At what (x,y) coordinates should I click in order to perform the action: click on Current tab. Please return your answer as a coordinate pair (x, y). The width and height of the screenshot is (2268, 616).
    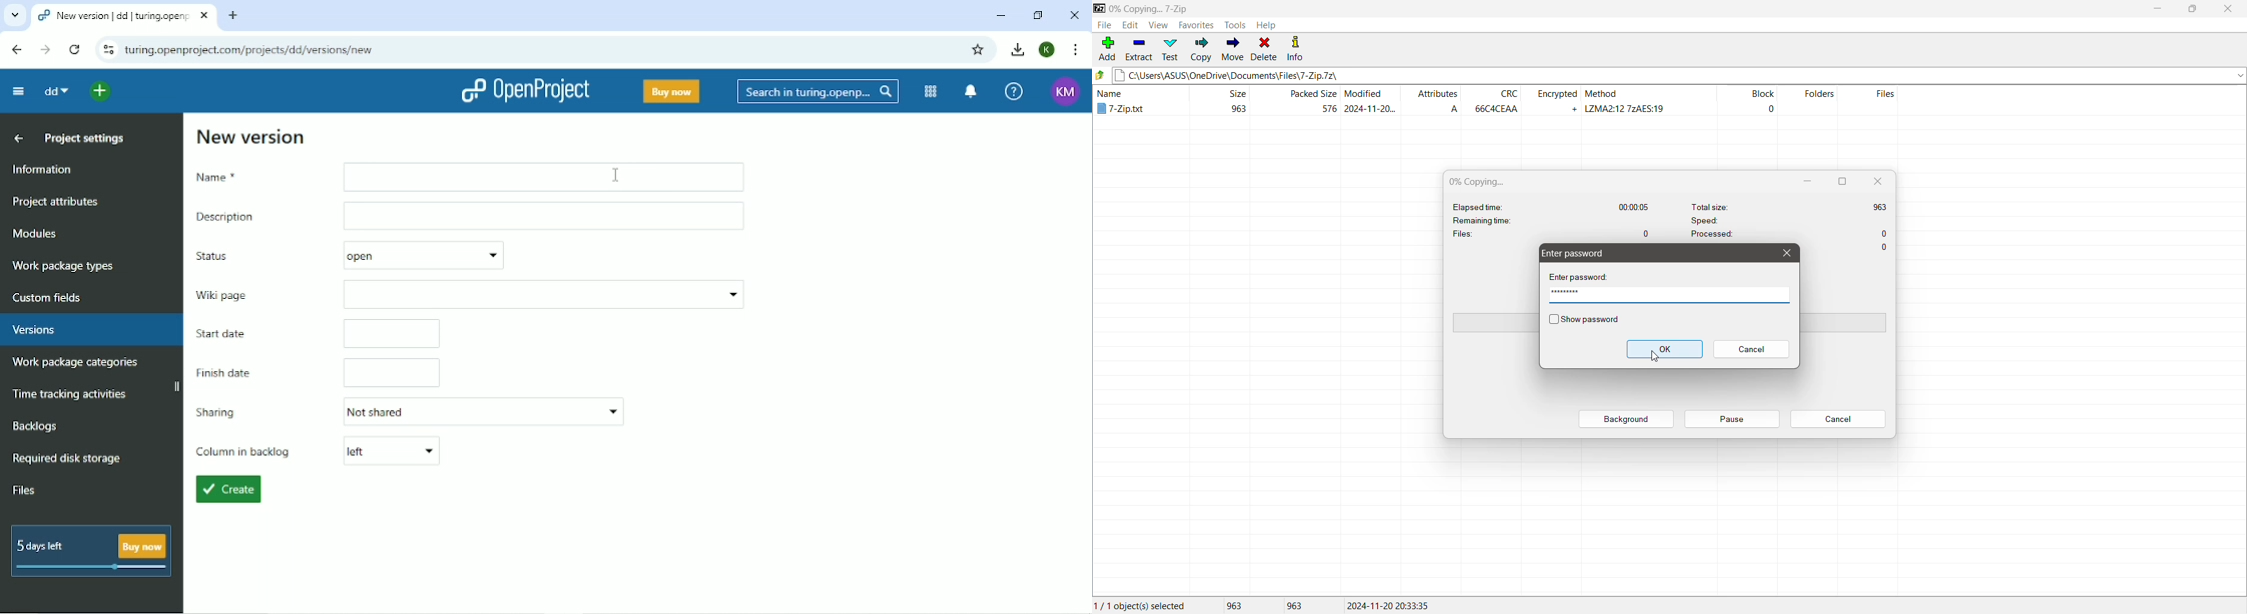
    Looking at the image, I should click on (124, 14).